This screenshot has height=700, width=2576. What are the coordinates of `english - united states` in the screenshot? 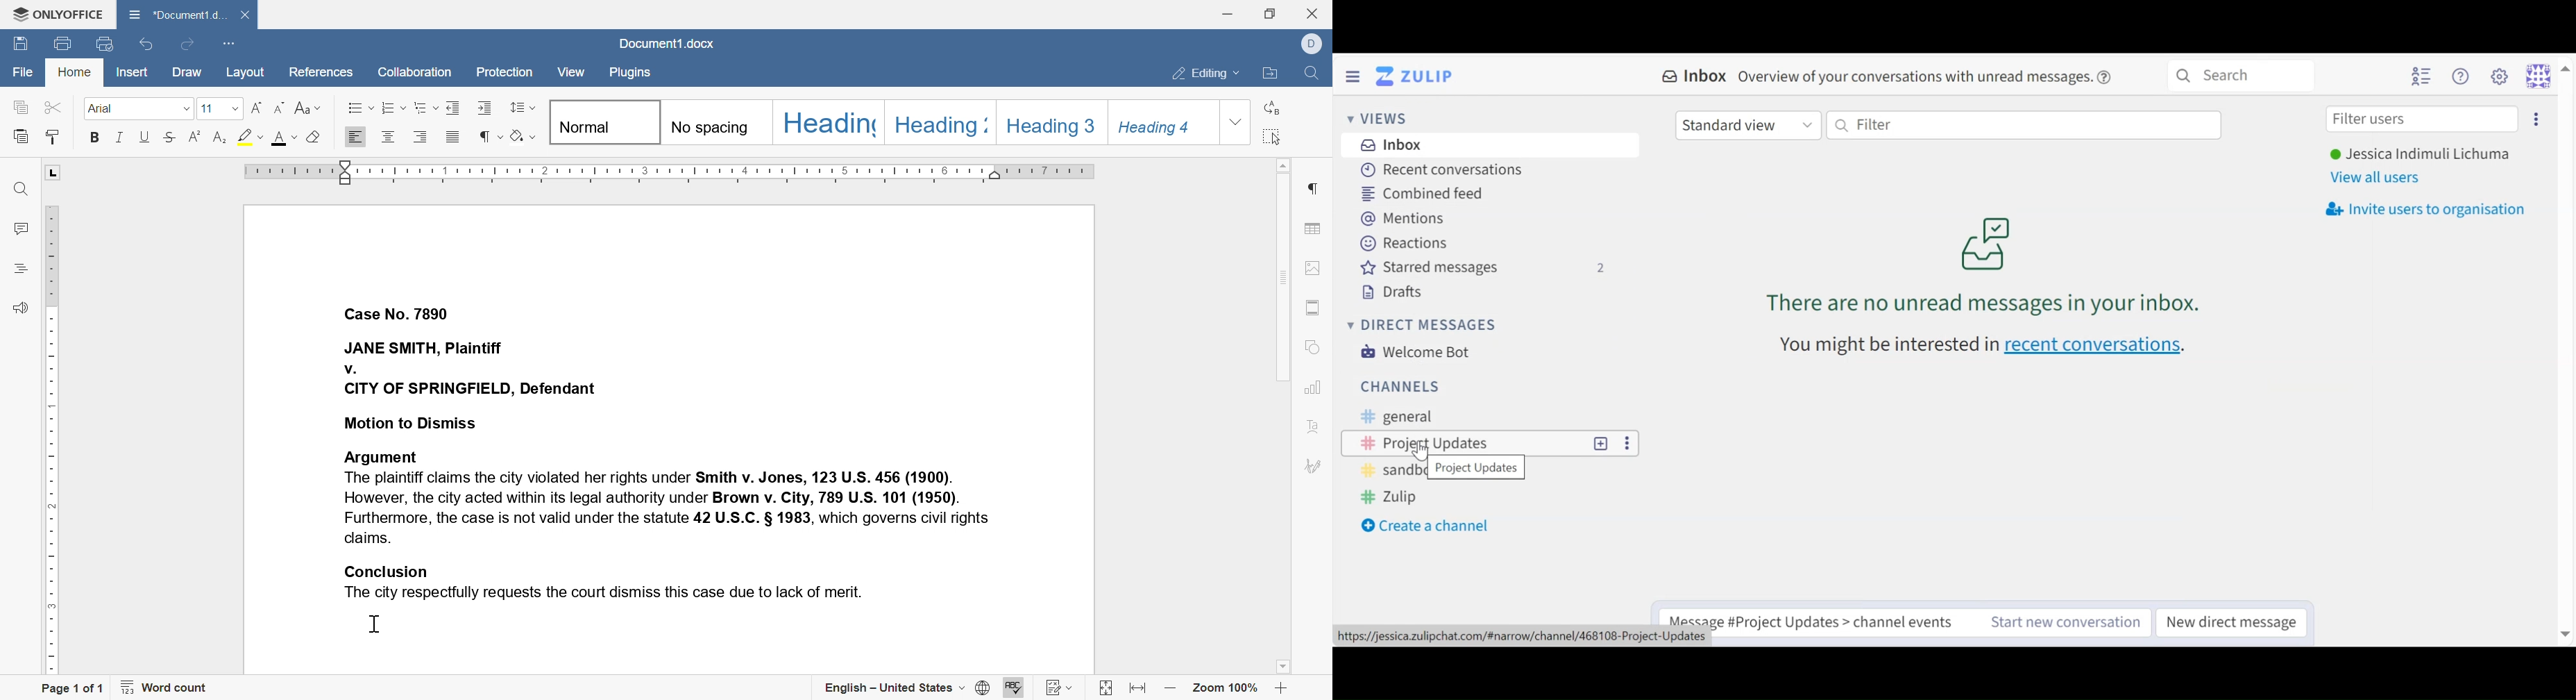 It's located at (906, 689).